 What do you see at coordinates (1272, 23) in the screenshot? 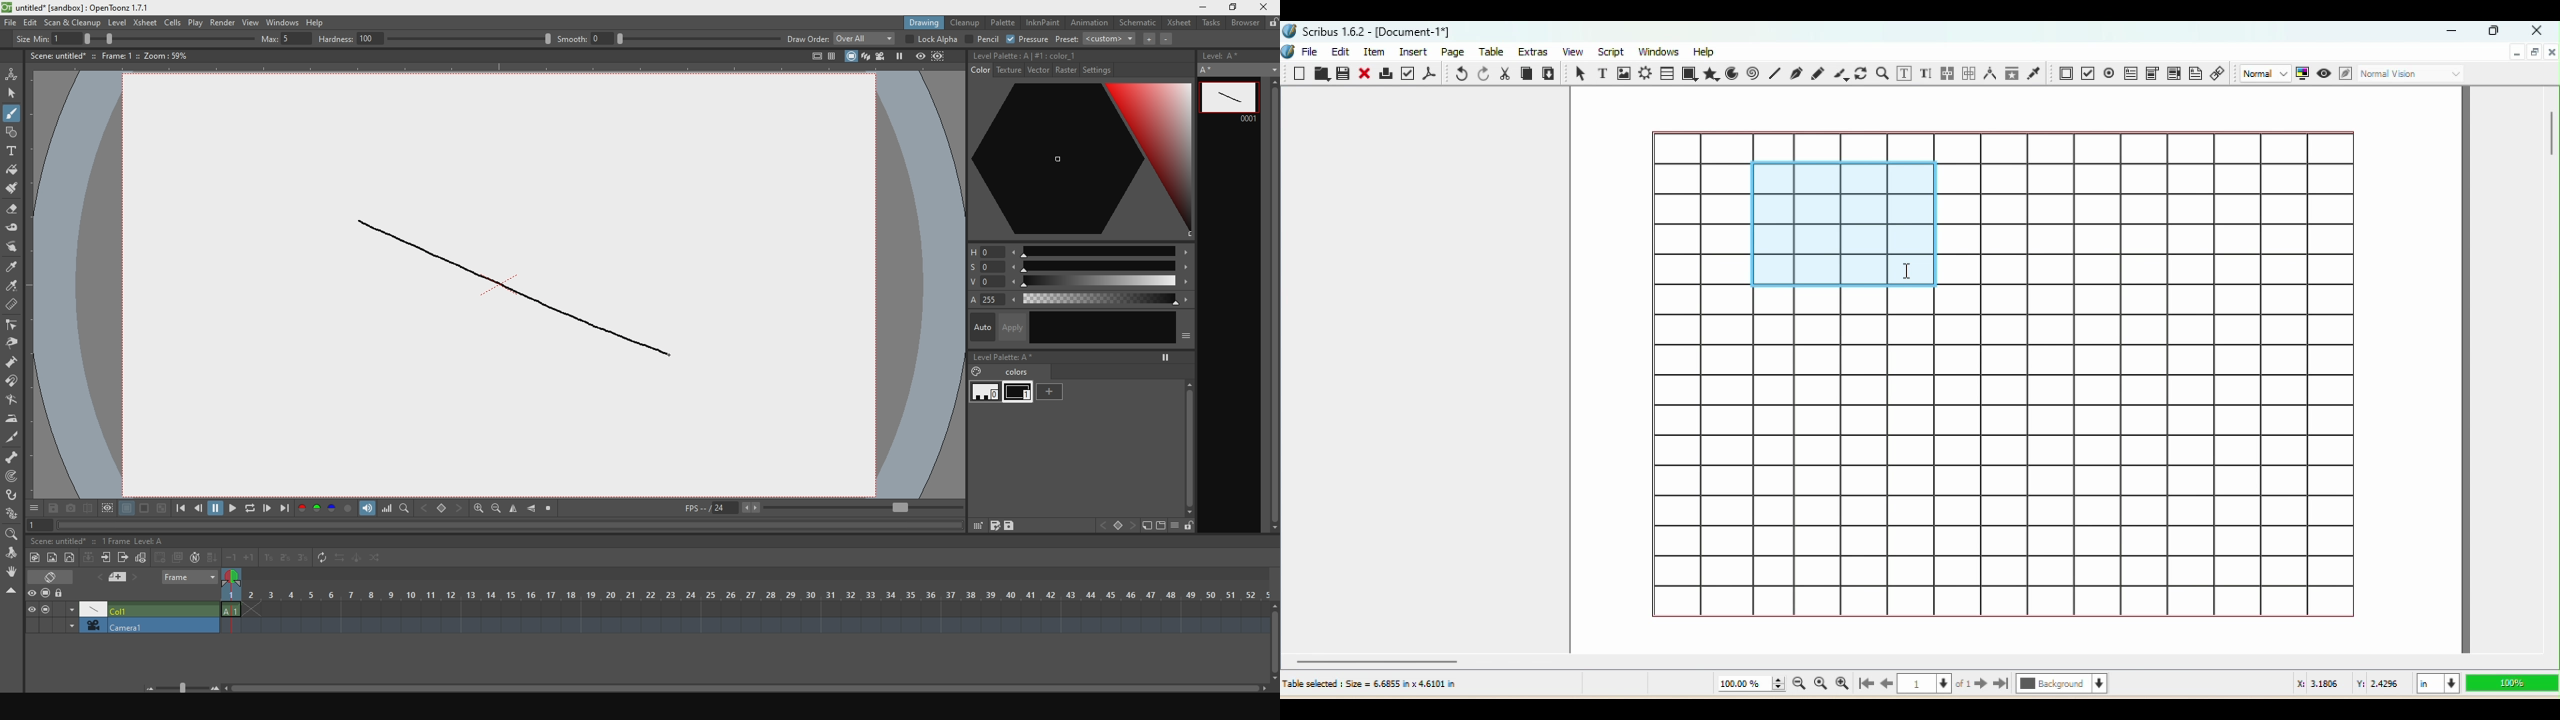
I see `lock` at bounding box center [1272, 23].